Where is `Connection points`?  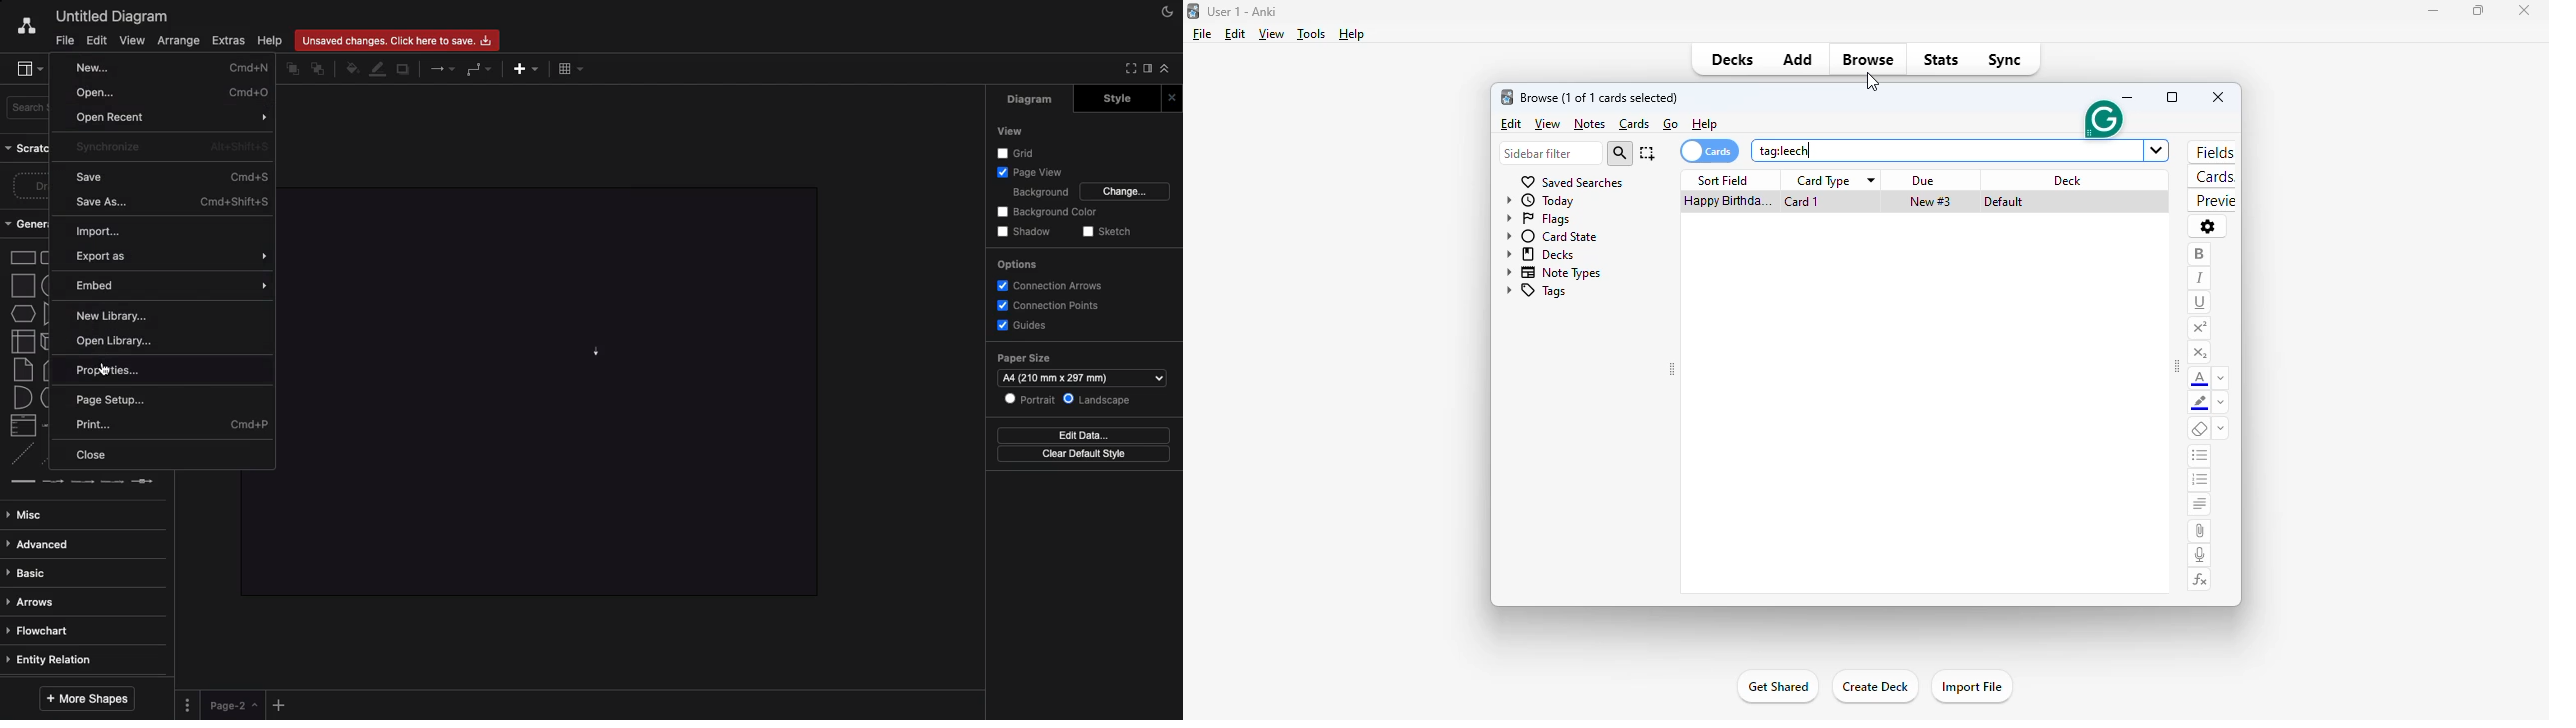 Connection points is located at coordinates (1047, 305).